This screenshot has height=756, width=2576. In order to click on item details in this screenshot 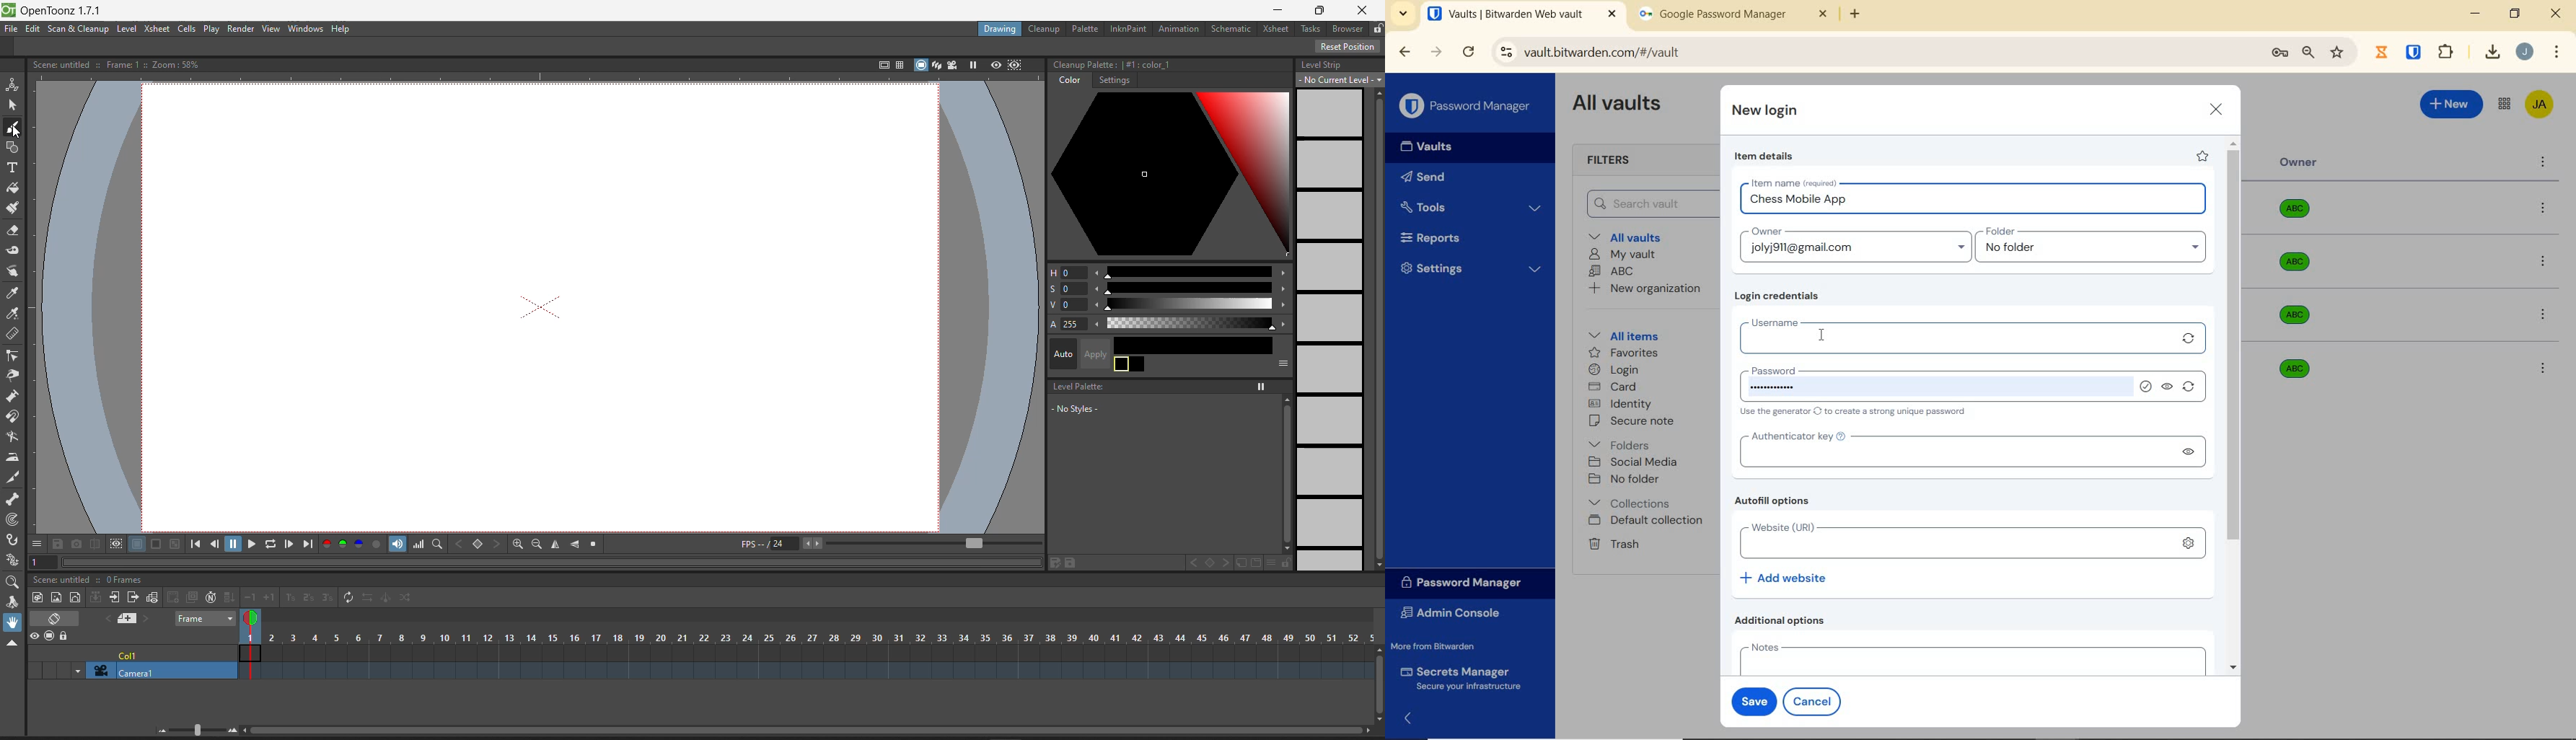, I will do `click(1764, 157)`.